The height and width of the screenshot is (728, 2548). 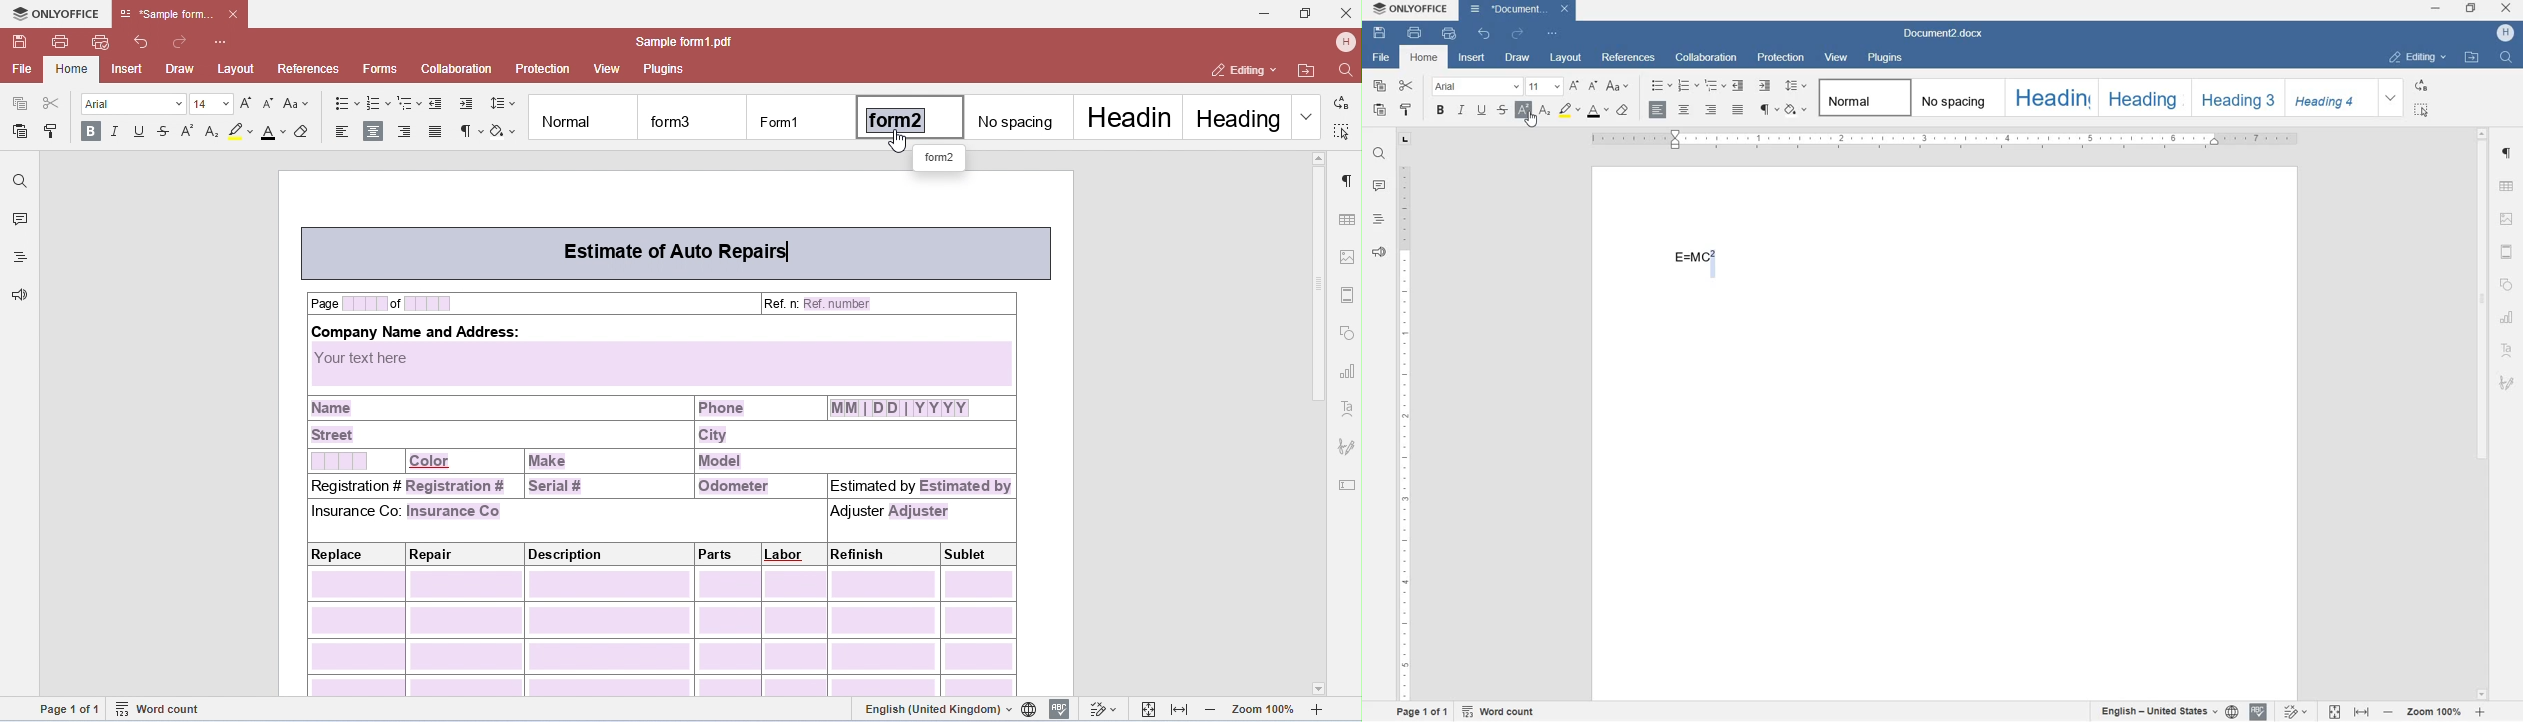 I want to click on Heading 1, so click(x=2050, y=97).